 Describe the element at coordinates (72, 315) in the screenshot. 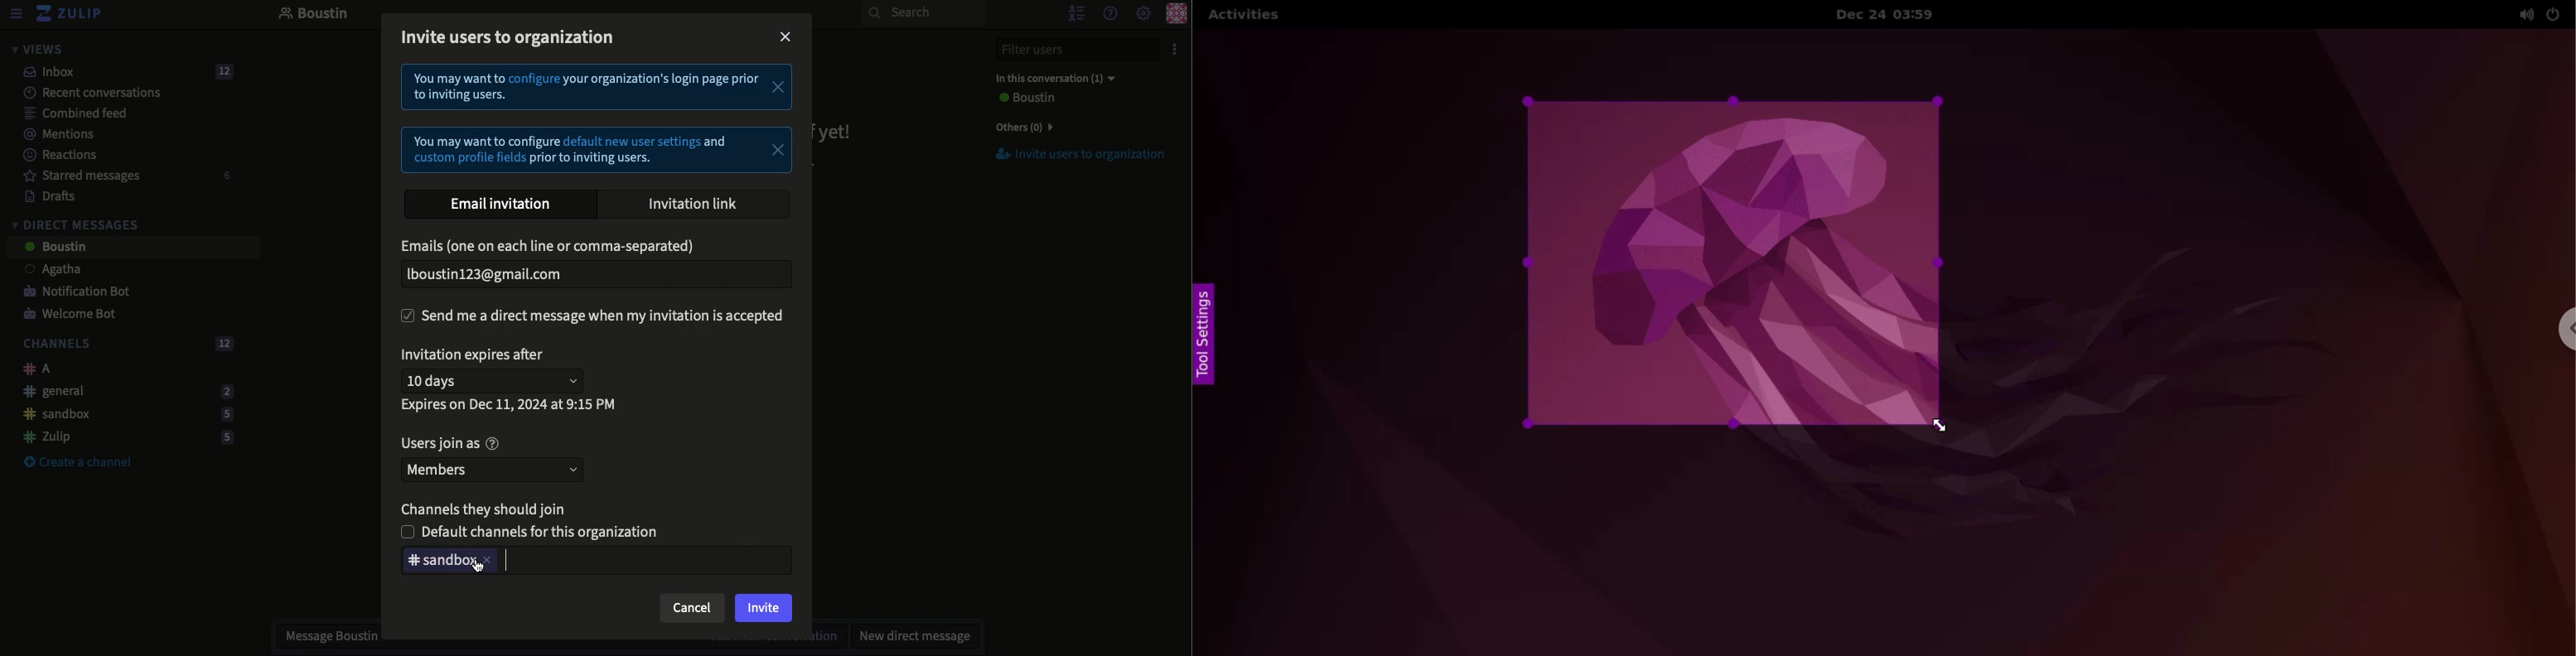

I see `Welcome bot` at that location.